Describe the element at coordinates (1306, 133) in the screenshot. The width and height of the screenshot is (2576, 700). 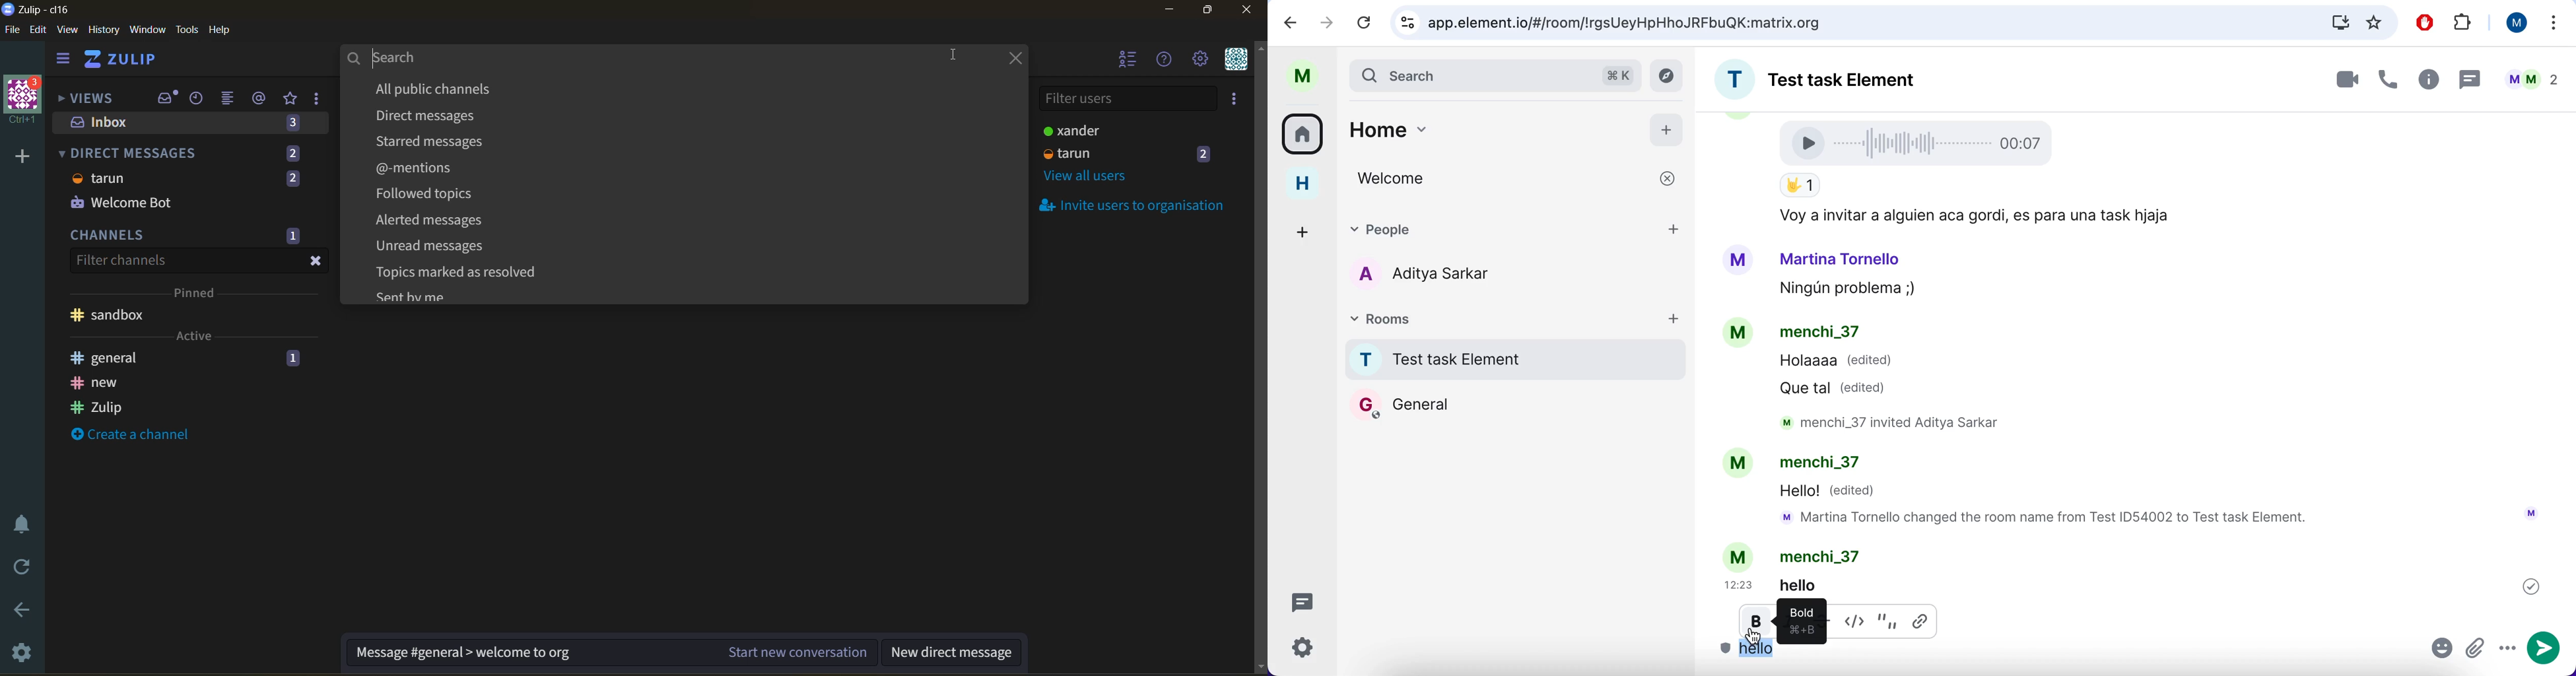
I see `rooms` at that location.